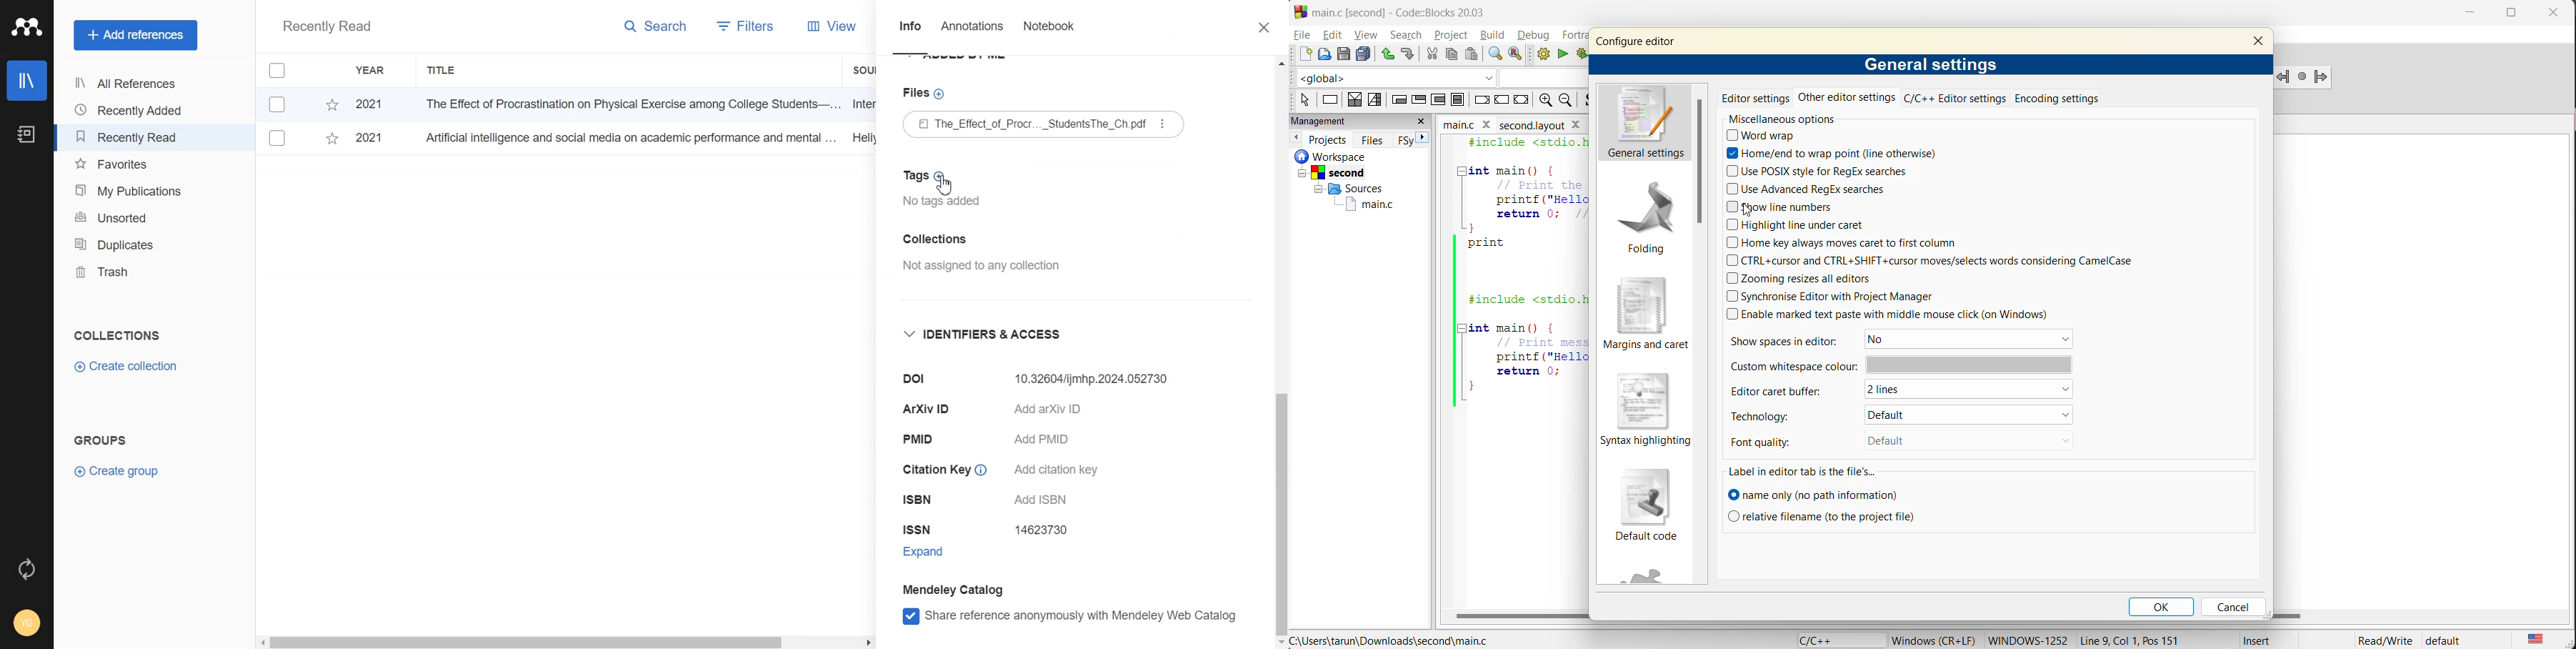 The image size is (2576, 672). What do you see at coordinates (1429, 54) in the screenshot?
I see `cut` at bounding box center [1429, 54].